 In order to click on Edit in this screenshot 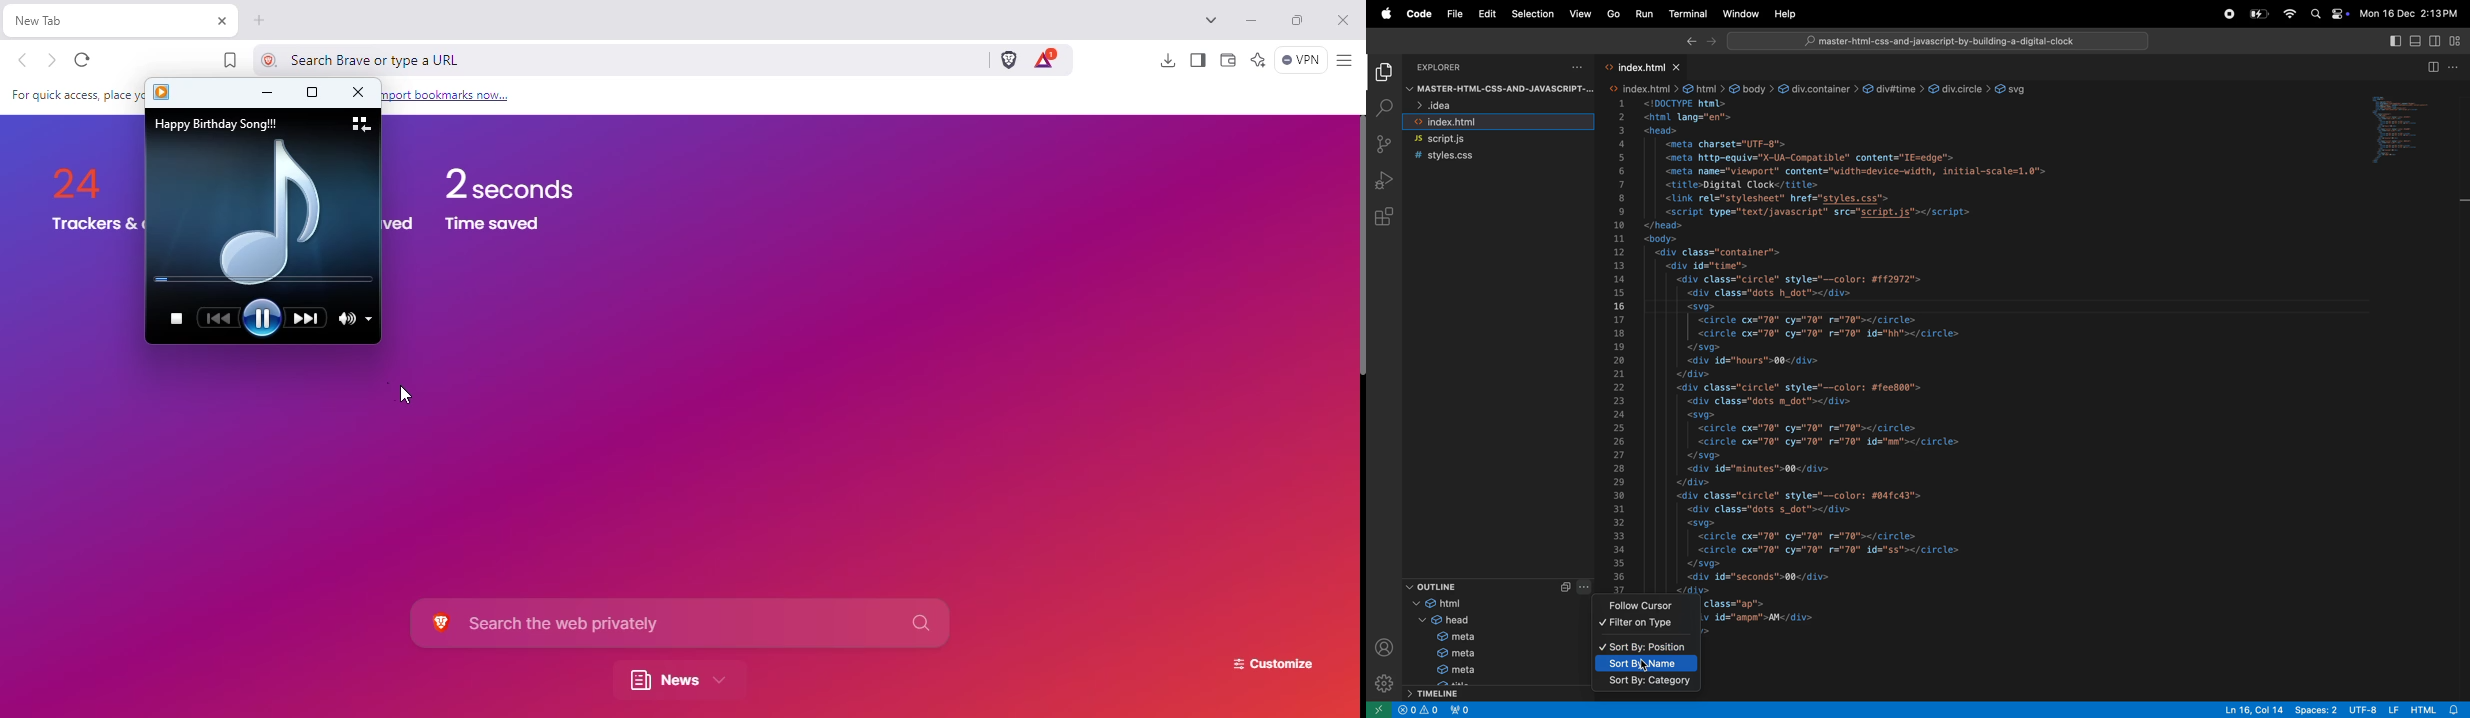, I will do `click(1488, 14)`.